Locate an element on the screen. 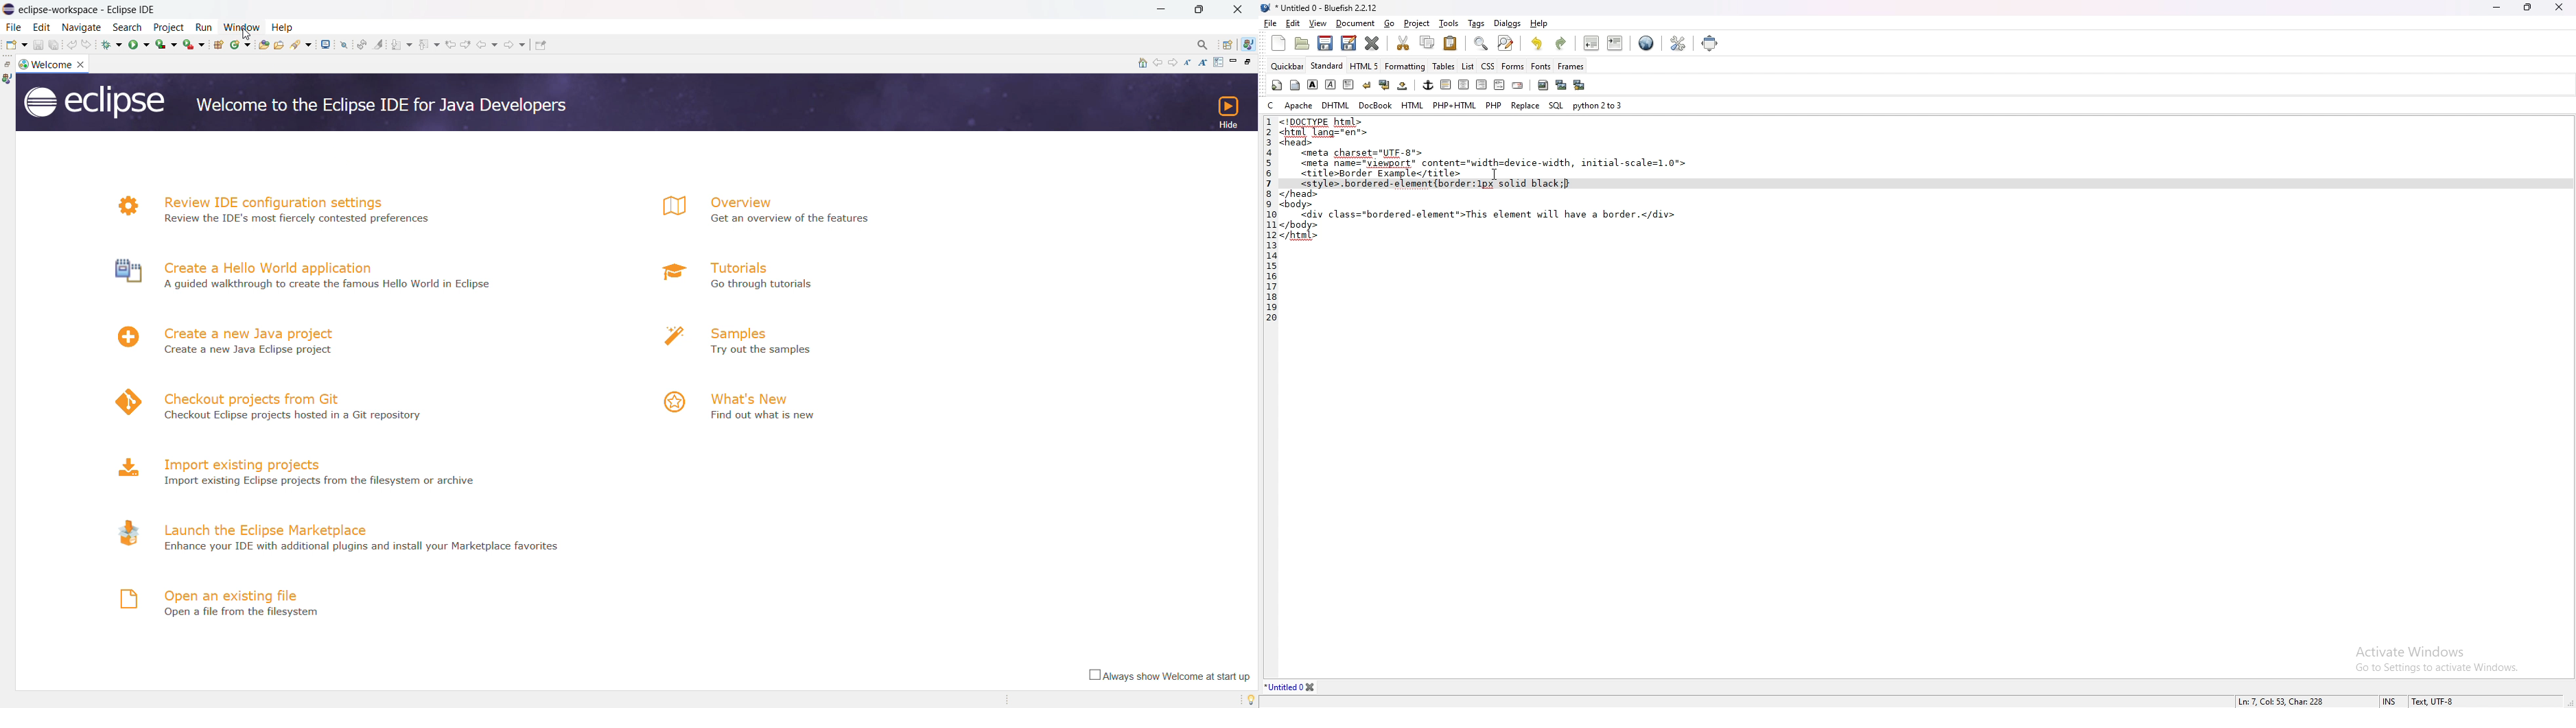 This screenshot has height=728, width=2576. copy is located at coordinates (1428, 43).